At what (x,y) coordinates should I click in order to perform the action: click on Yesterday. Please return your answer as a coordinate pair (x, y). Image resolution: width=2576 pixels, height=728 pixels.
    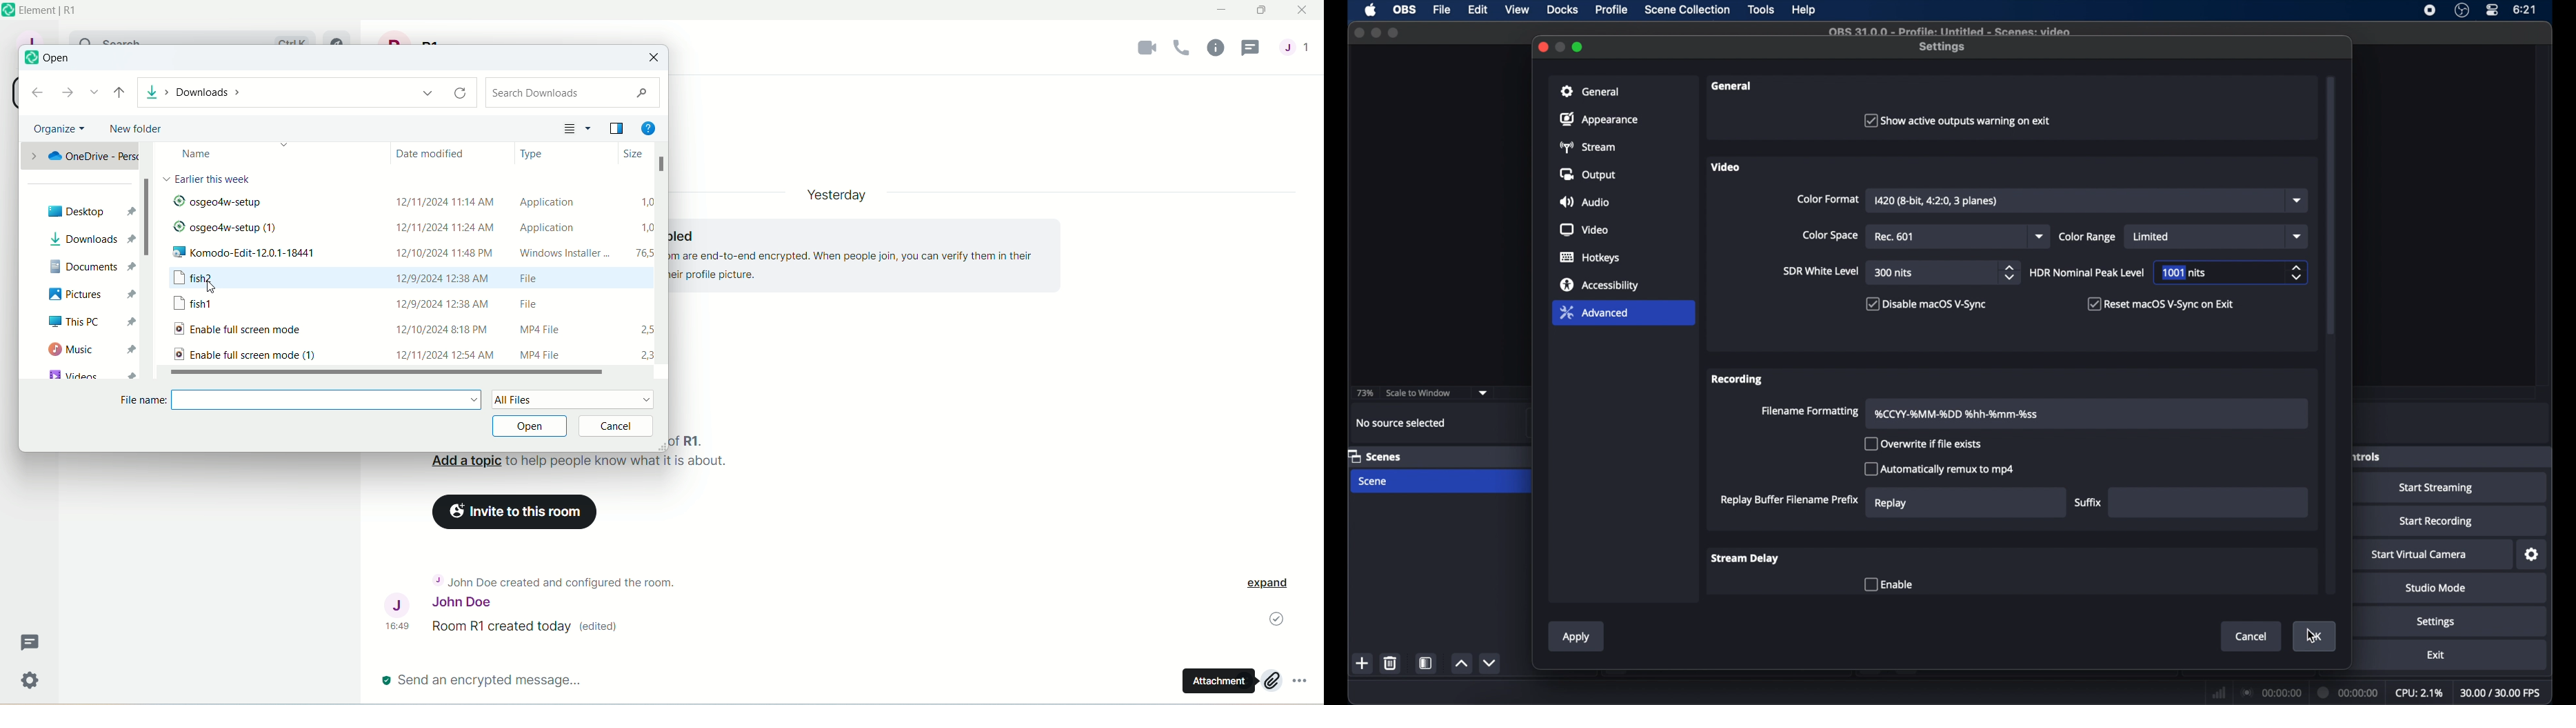
    Looking at the image, I should click on (837, 191).